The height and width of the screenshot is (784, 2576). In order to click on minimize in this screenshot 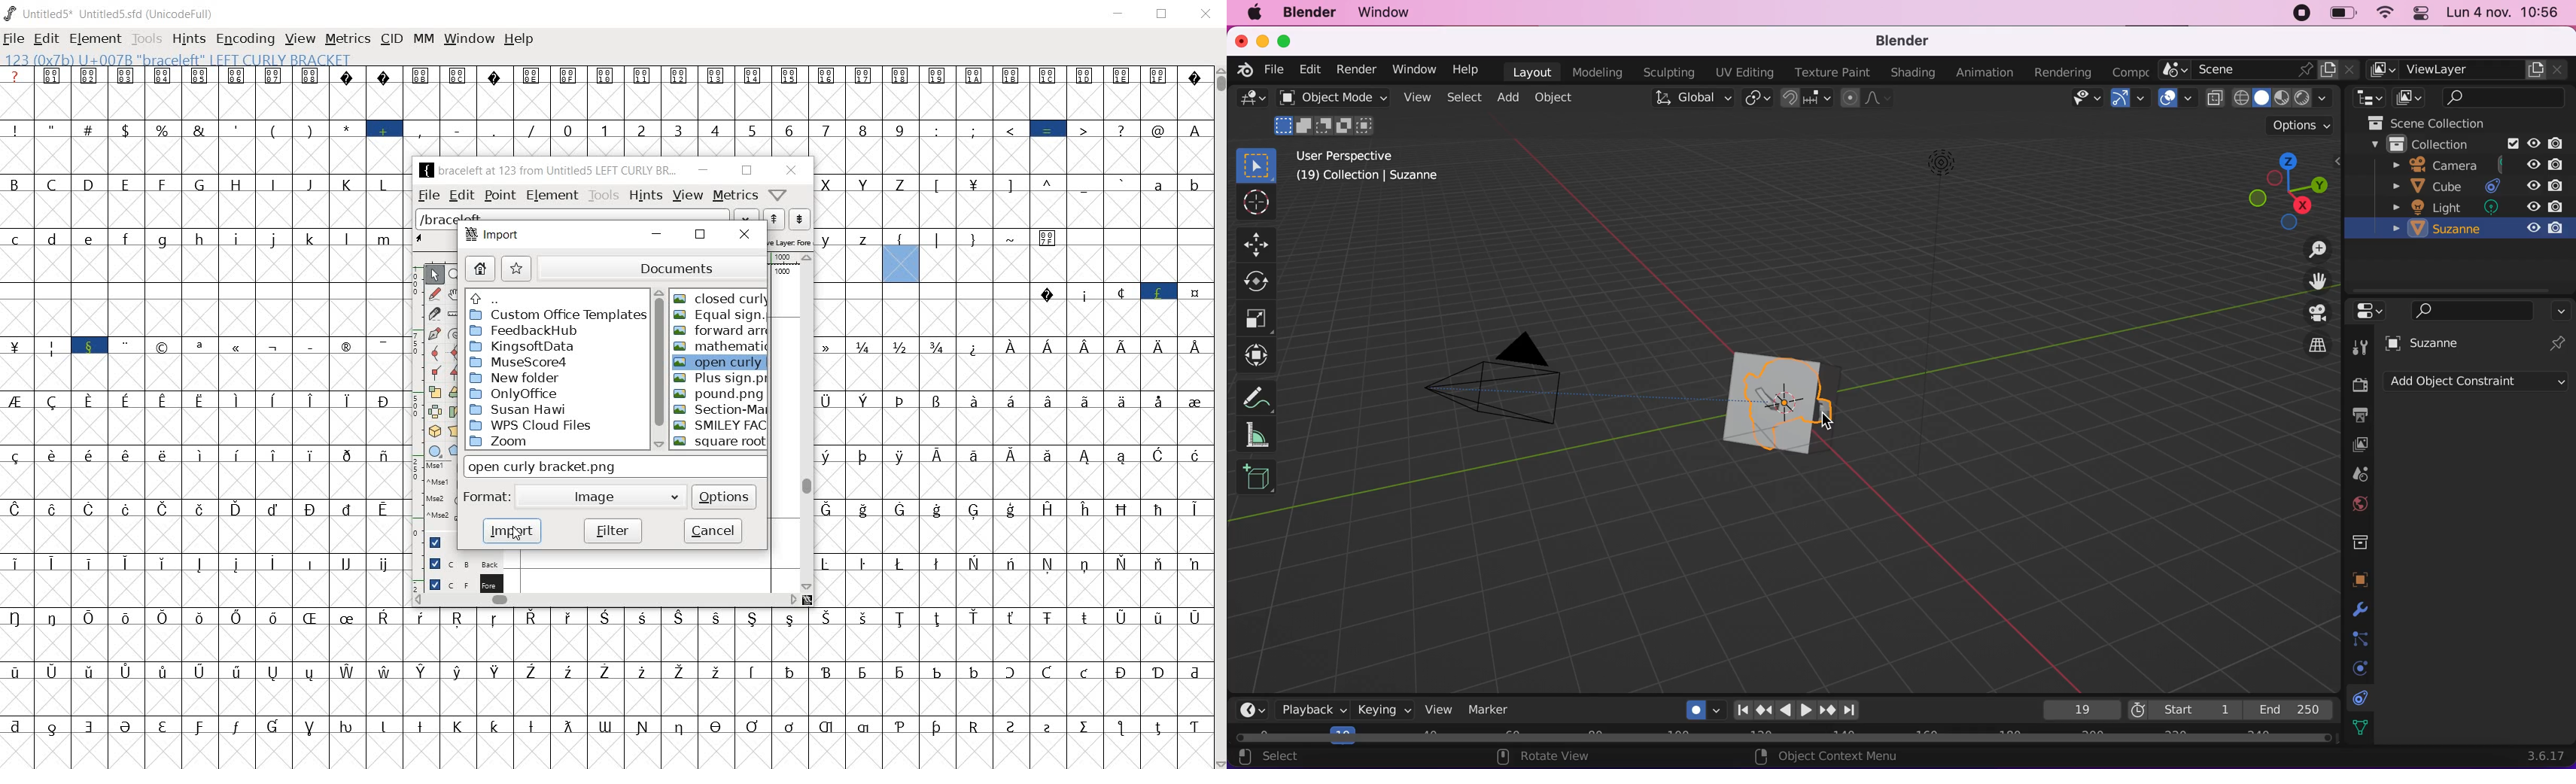, I will do `click(1121, 14)`.